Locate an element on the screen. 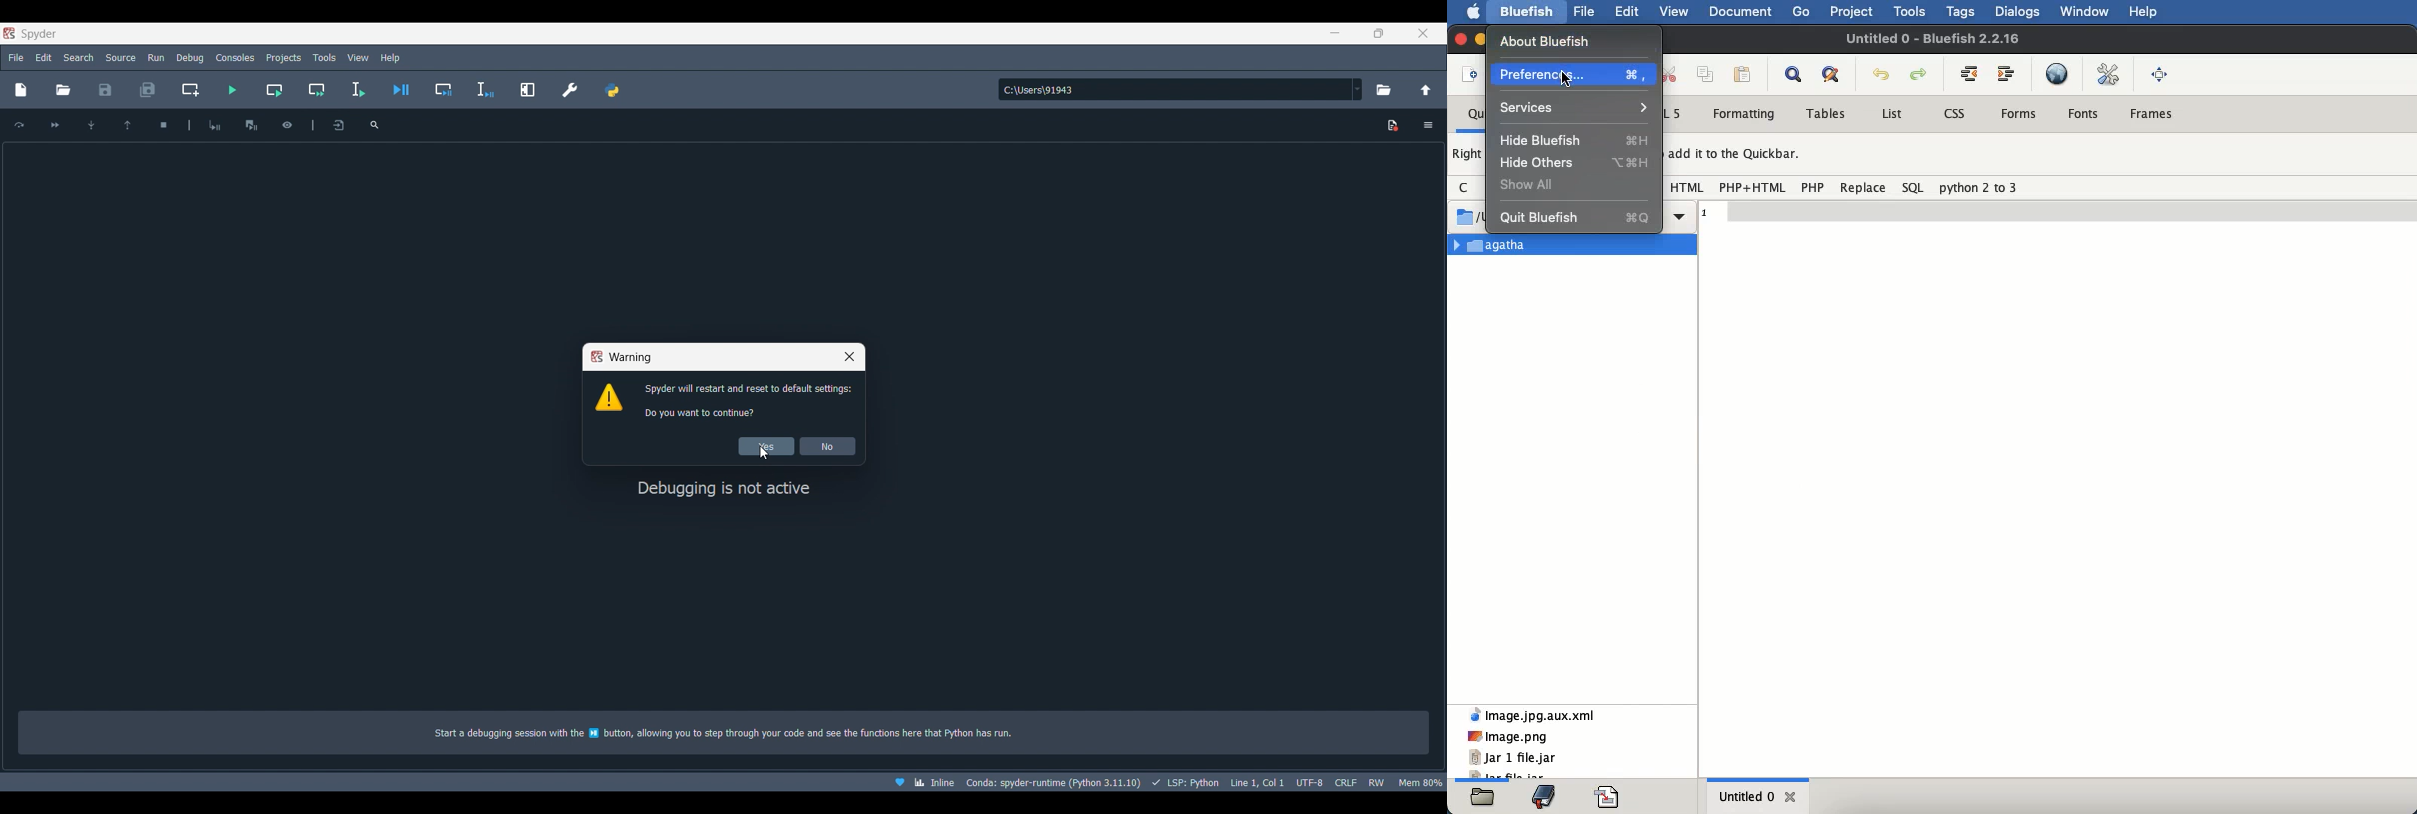 The image size is (2436, 840). Consoles menu is located at coordinates (235, 58).